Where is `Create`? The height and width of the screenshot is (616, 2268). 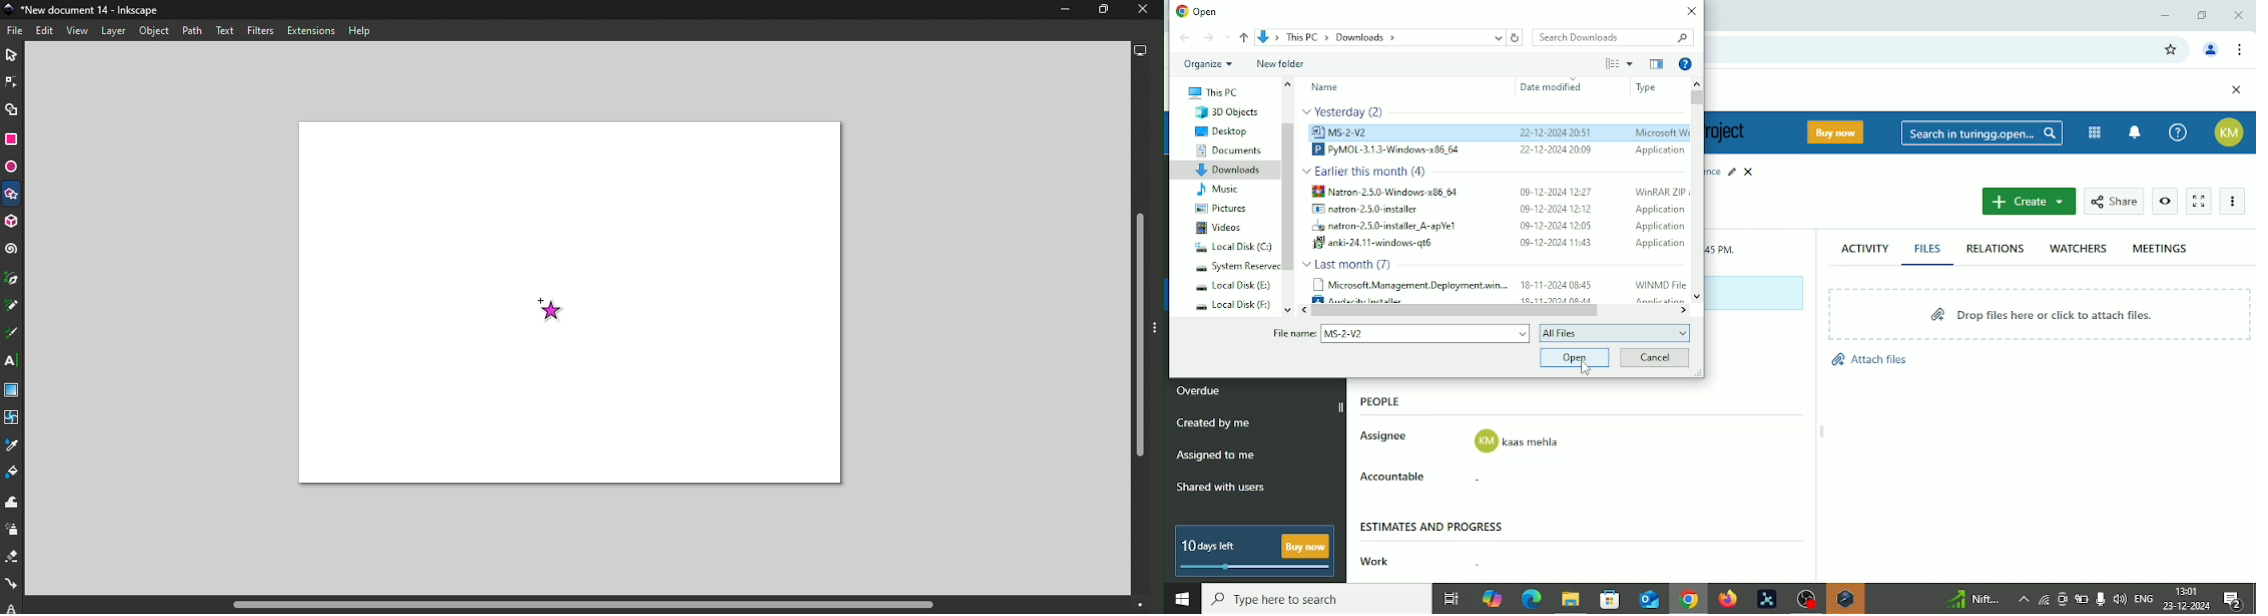 Create is located at coordinates (2028, 202).